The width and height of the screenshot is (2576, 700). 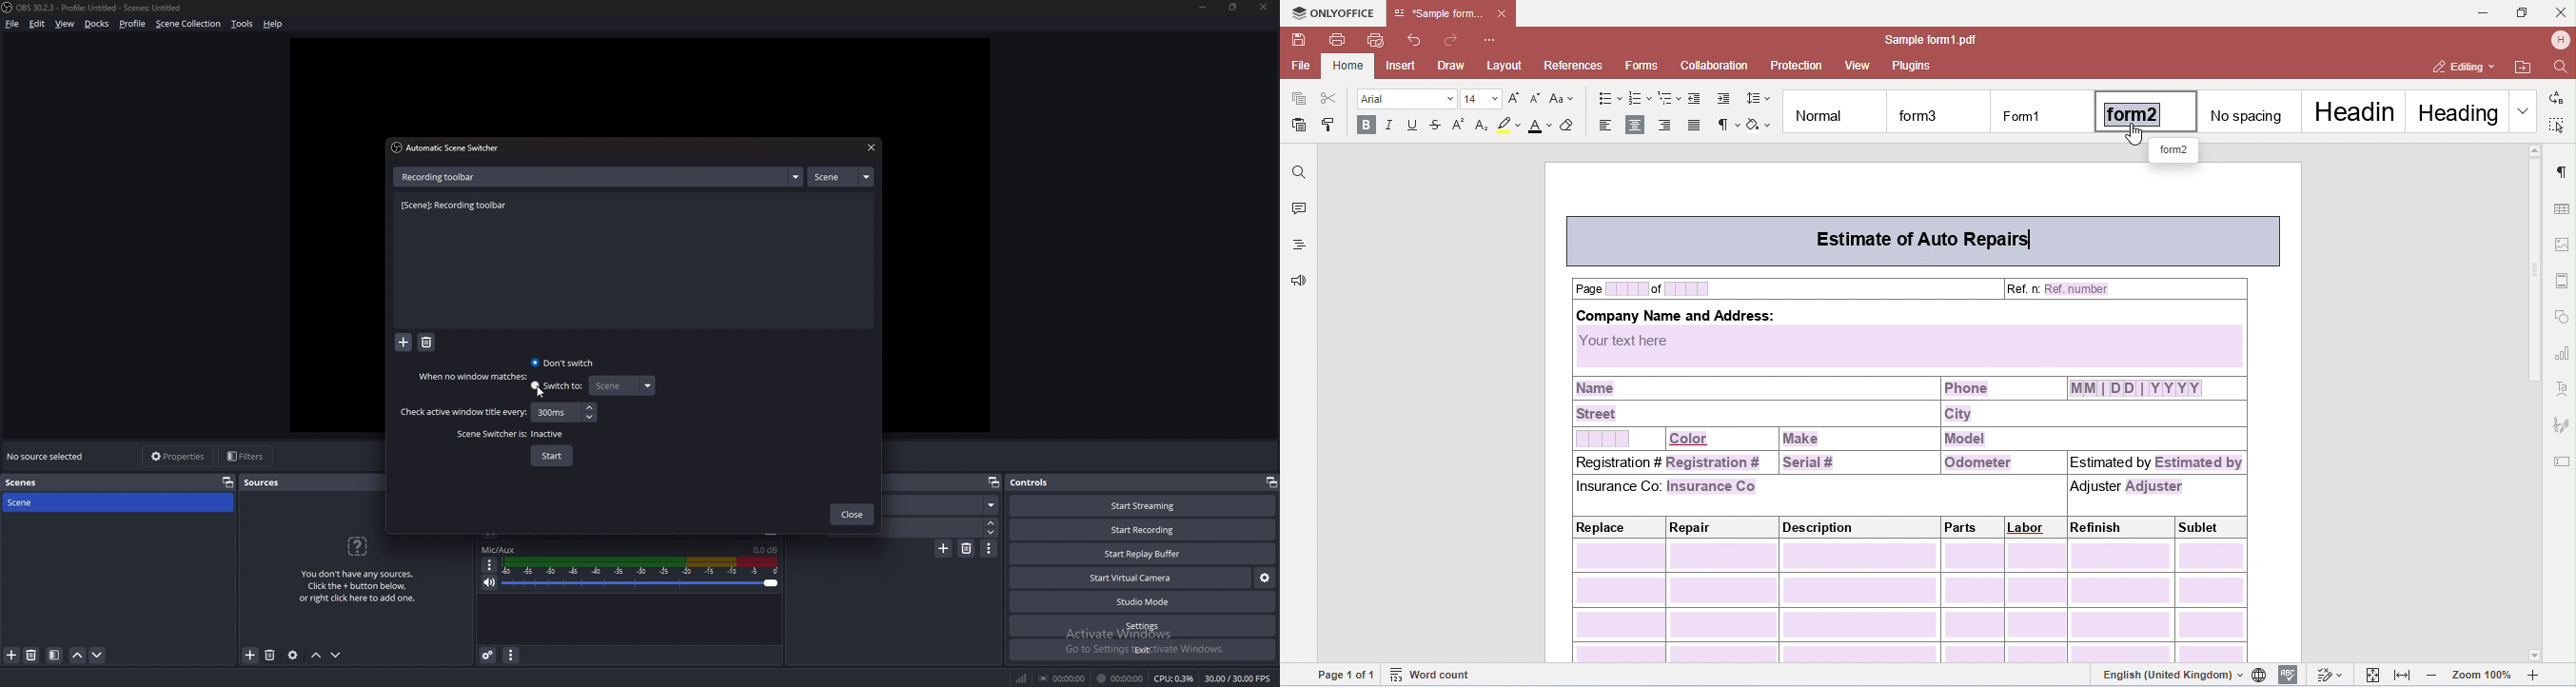 What do you see at coordinates (993, 483) in the screenshot?
I see `pop out` at bounding box center [993, 483].